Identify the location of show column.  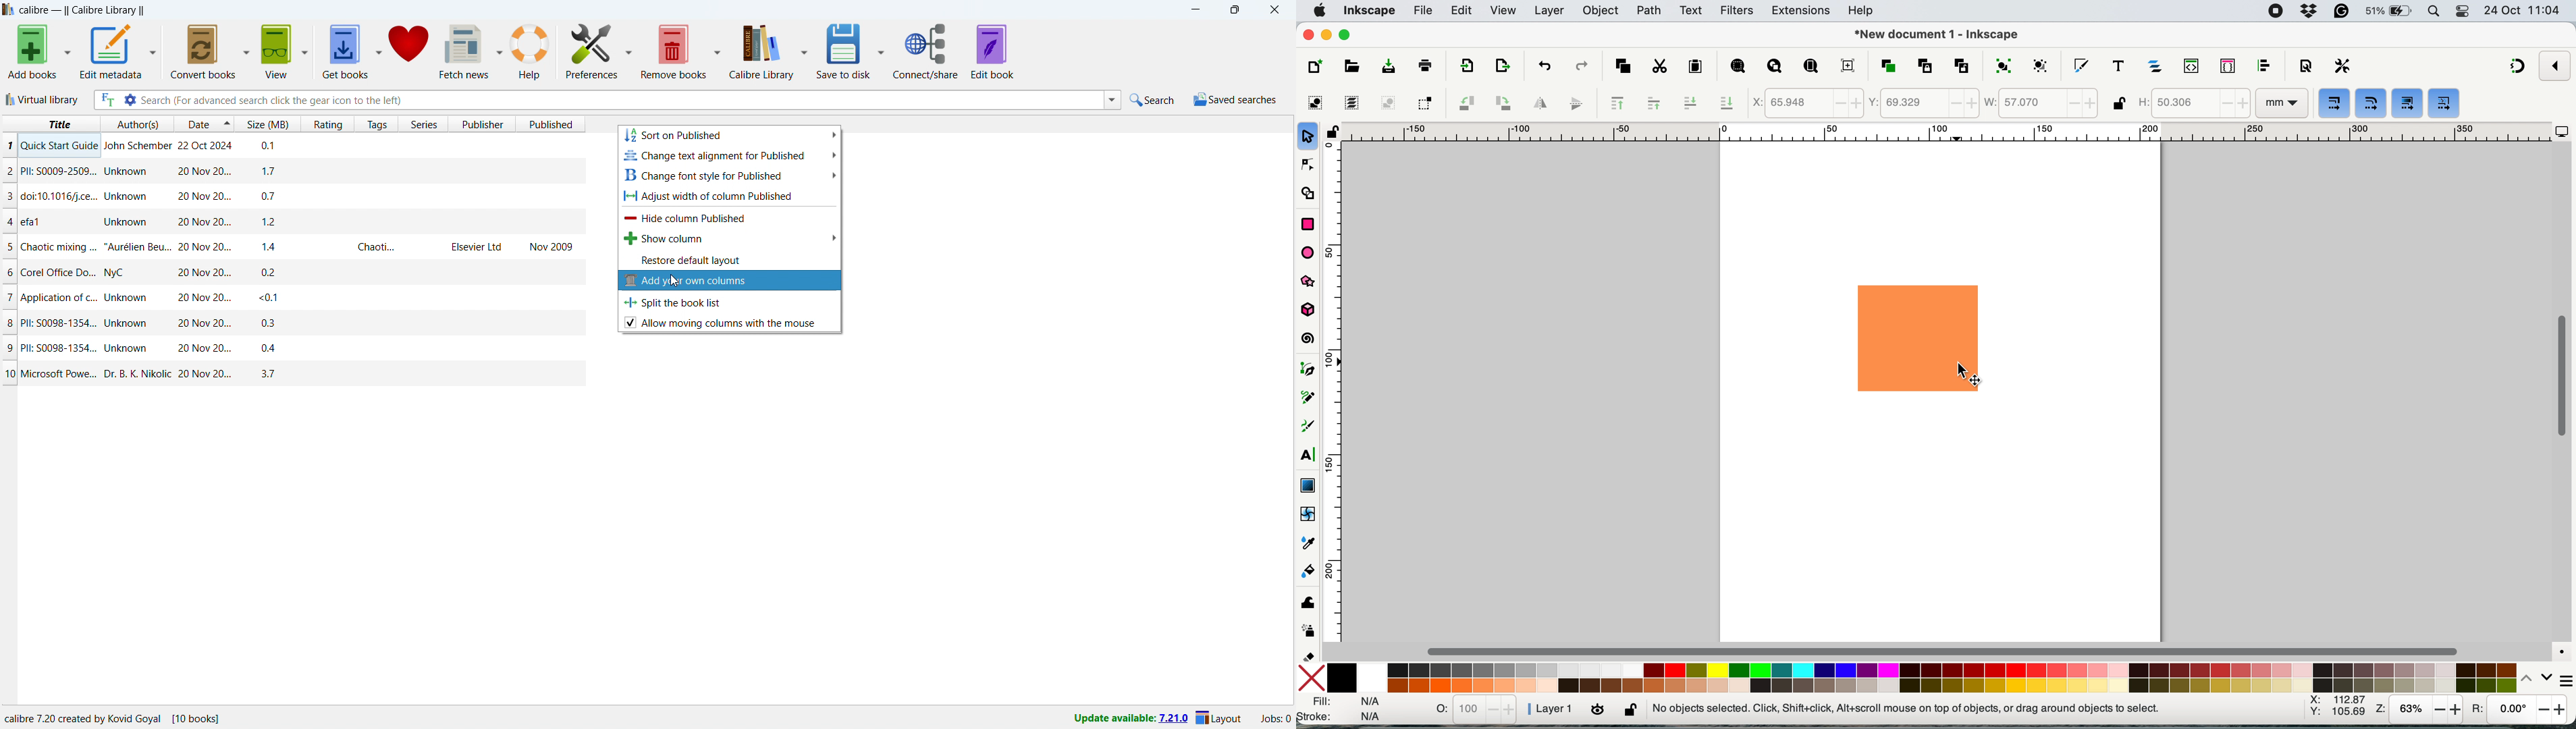
(730, 238).